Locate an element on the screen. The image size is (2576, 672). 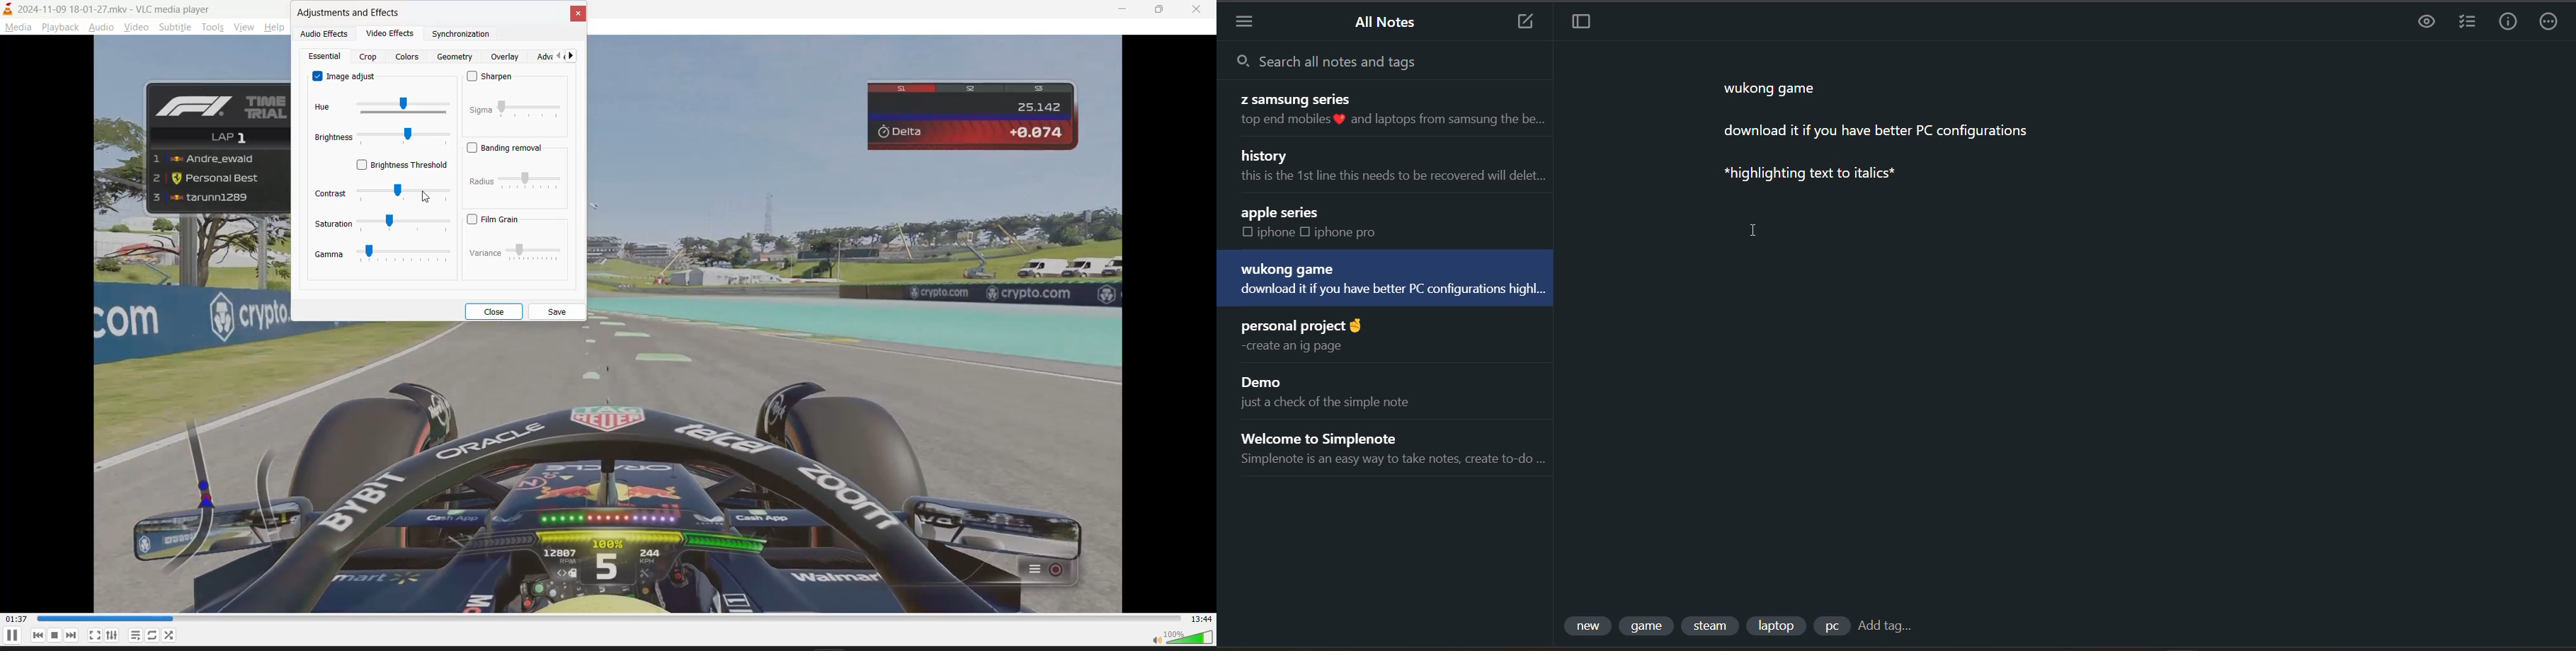
audio is located at coordinates (103, 26).